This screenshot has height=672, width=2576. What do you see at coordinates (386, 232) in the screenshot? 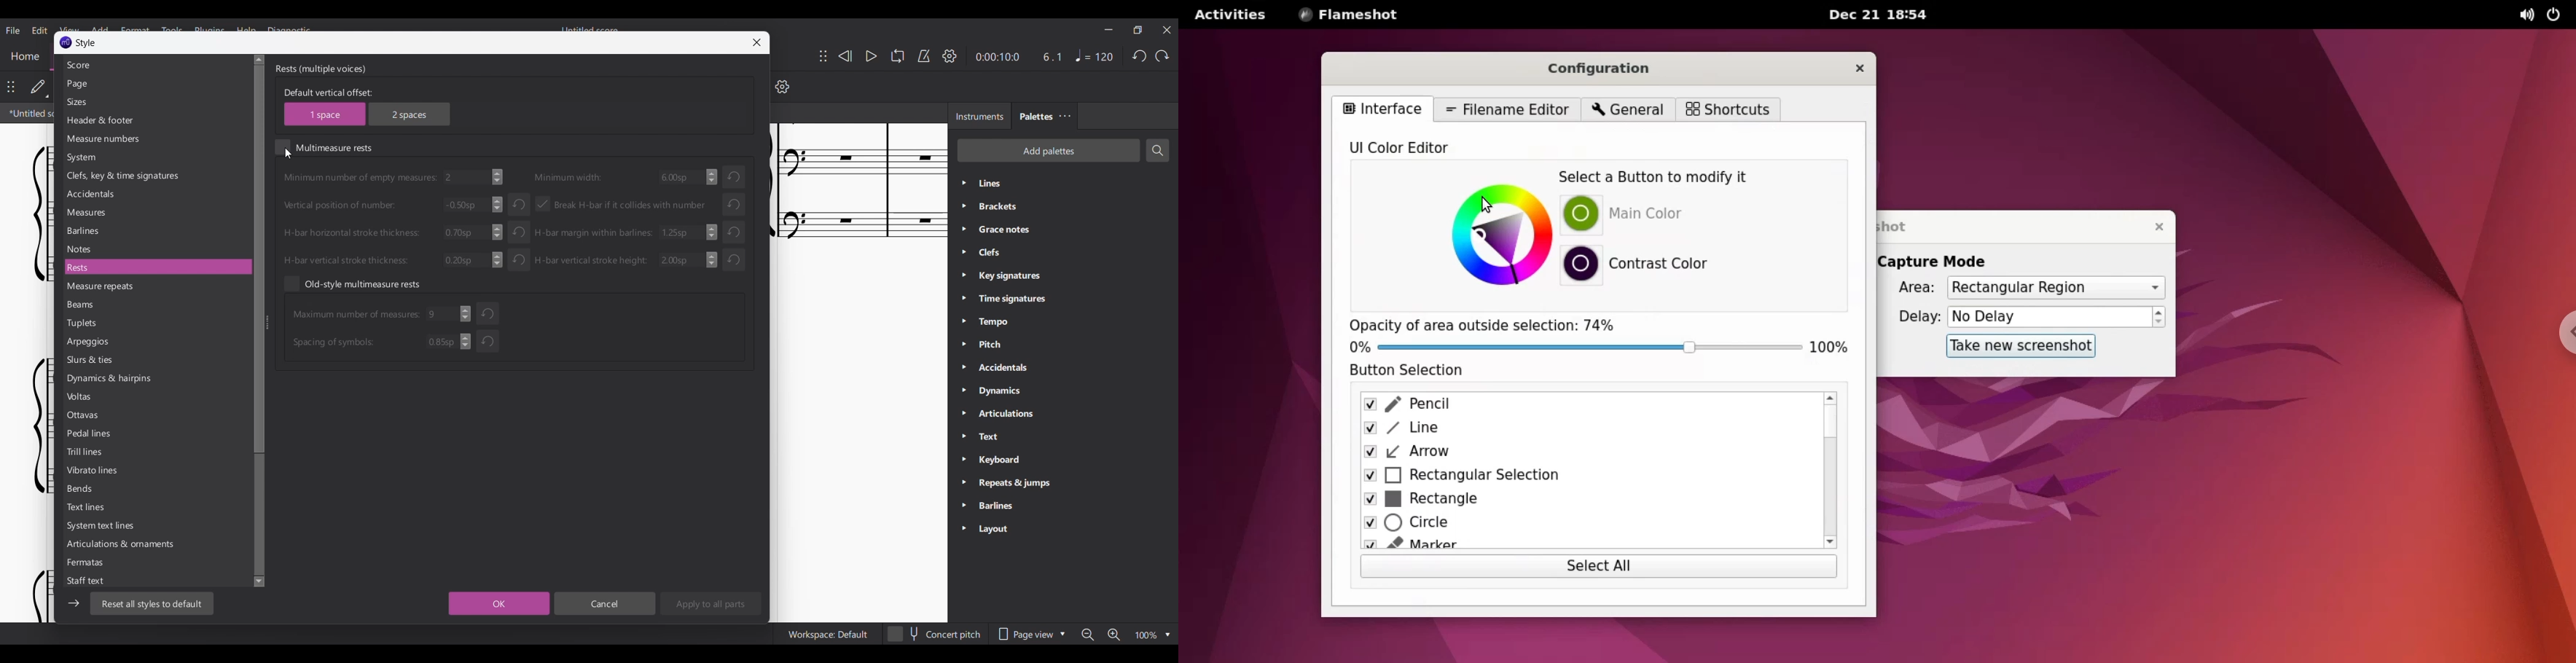
I see `Input H-bar horizontal stroke thickness` at bounding box center [386, 232].